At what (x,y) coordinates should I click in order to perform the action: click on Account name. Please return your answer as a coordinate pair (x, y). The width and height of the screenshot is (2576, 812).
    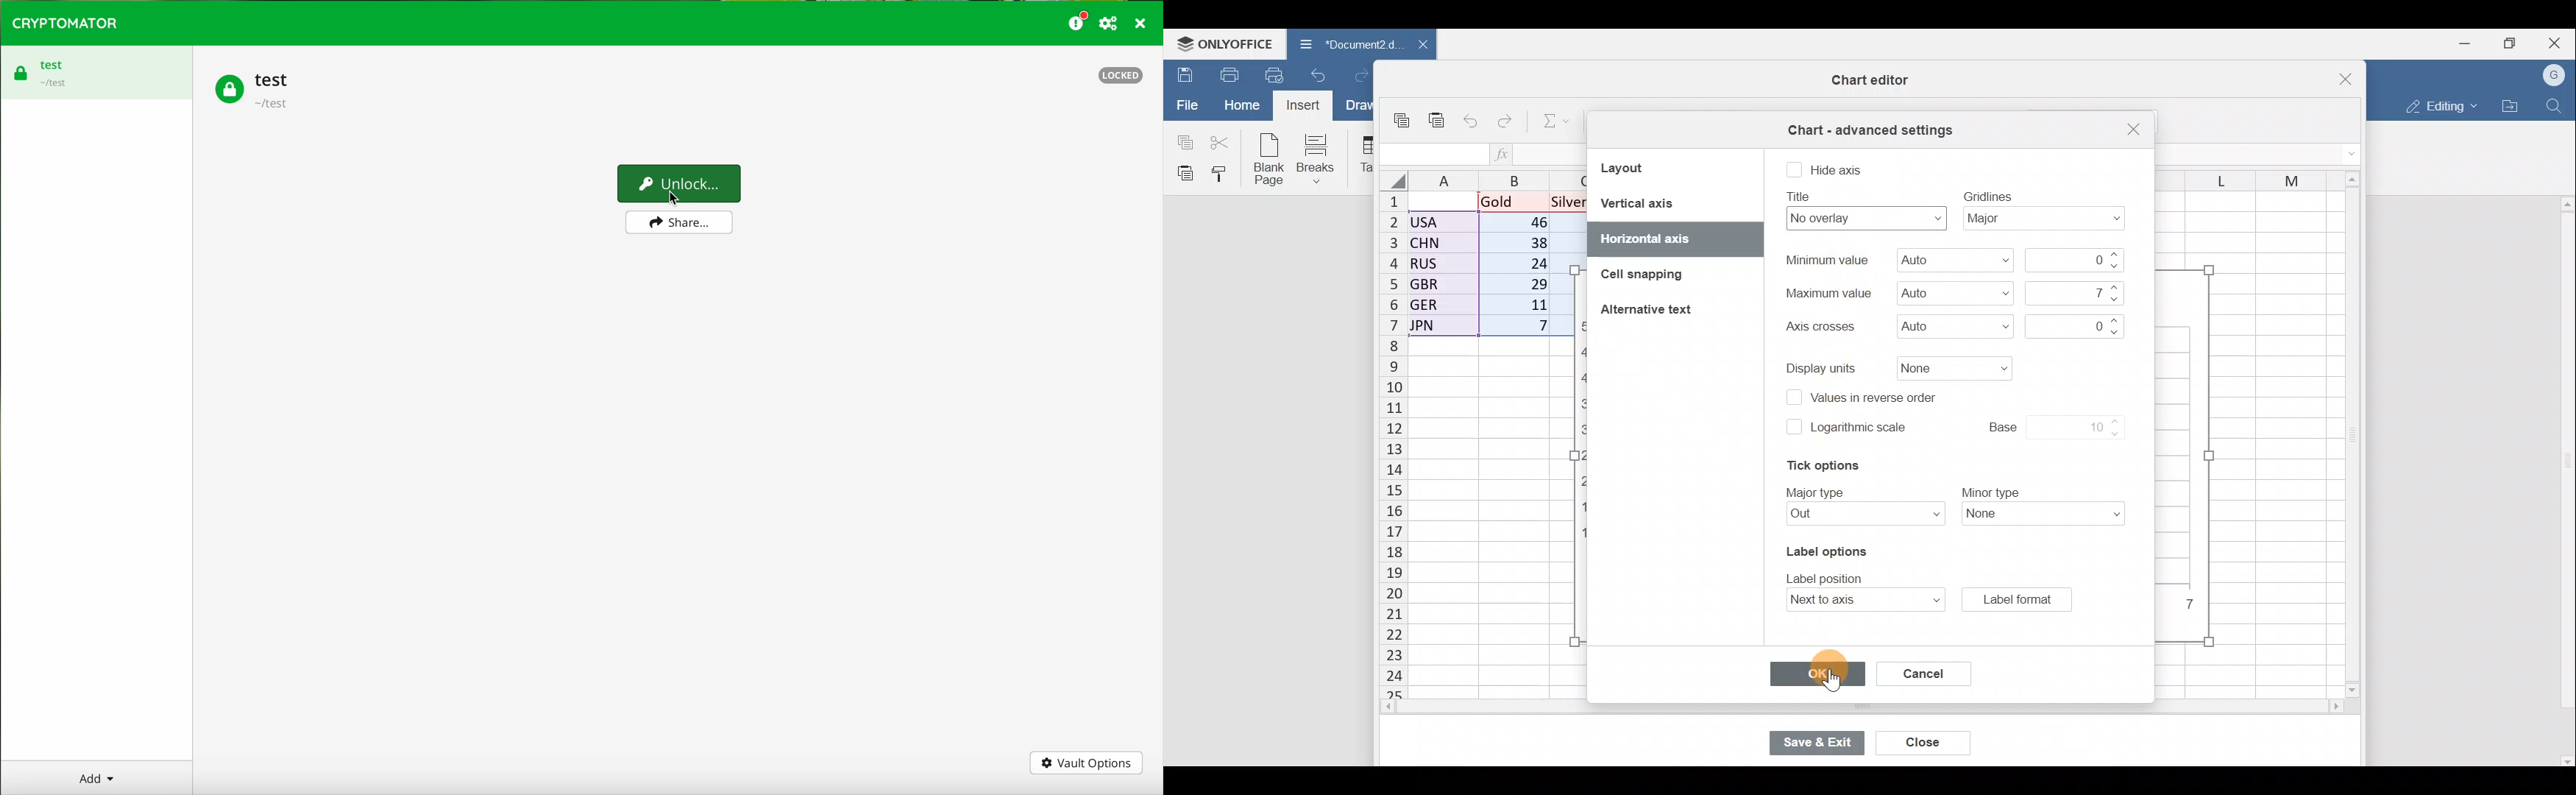
    Looking at the image, I should click on (2555, 74).